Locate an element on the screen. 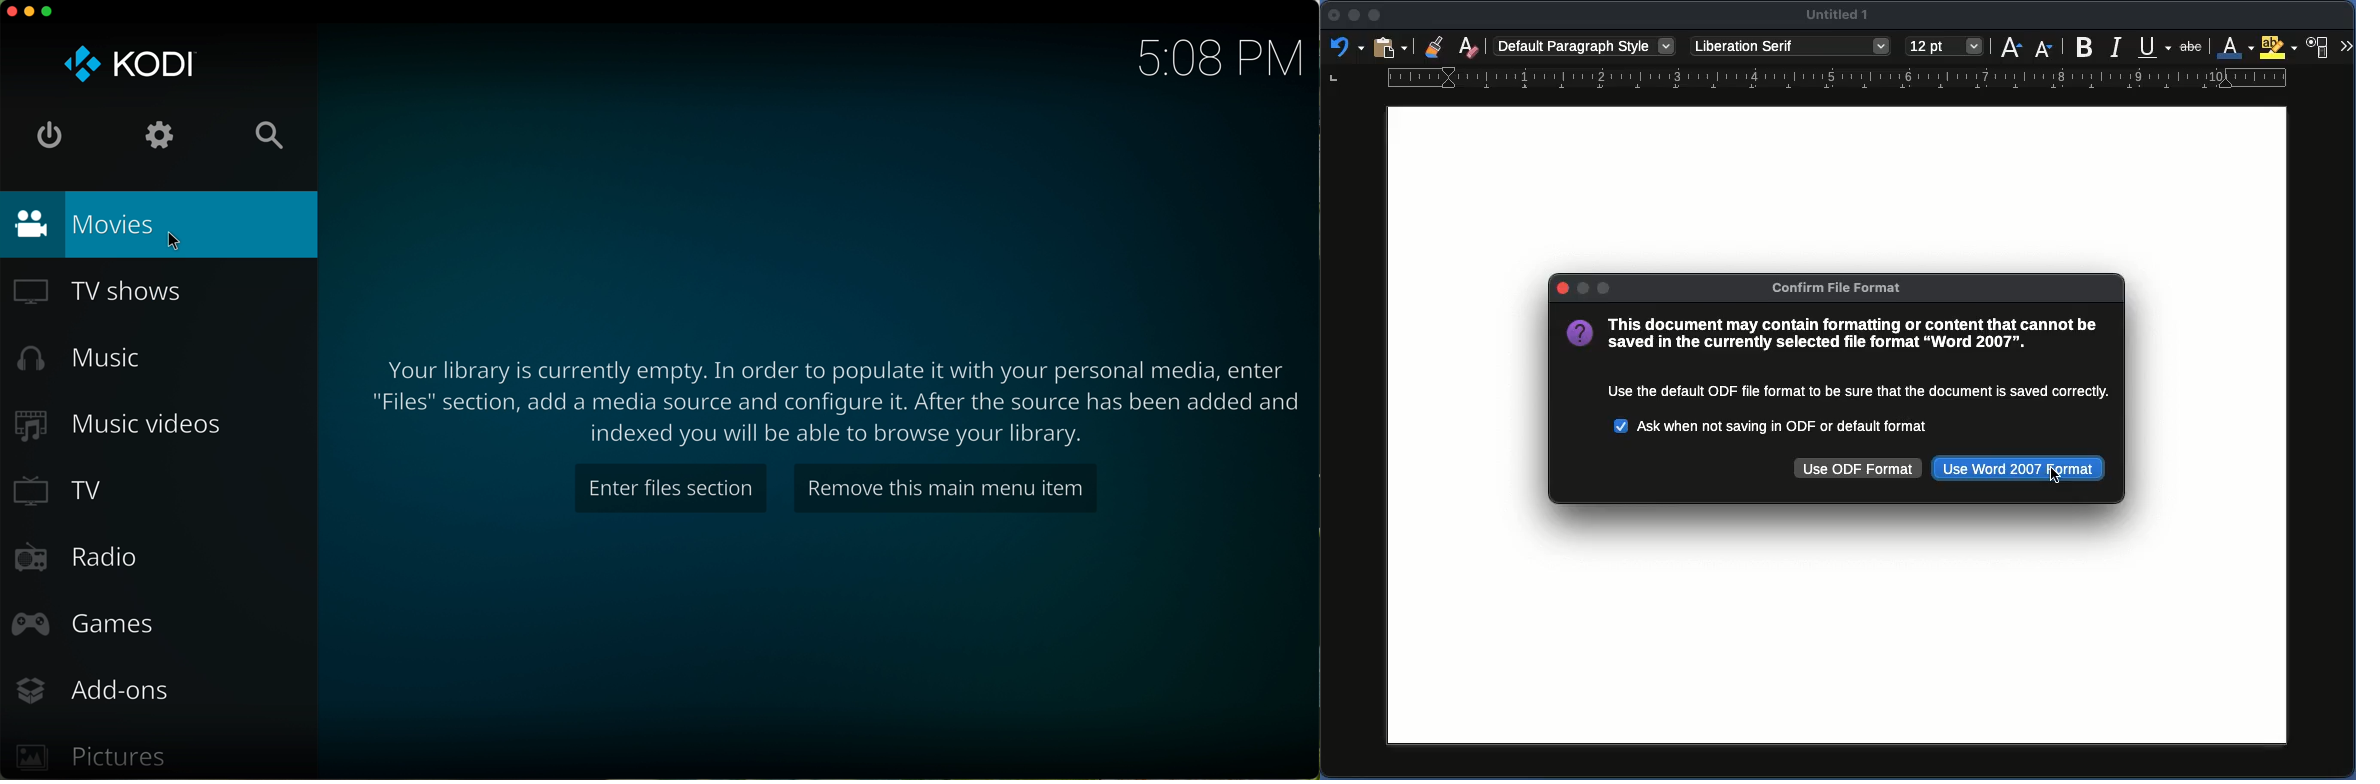 The width and height of the screenshot is (2380, 784). Bold is located at coordinates (2085, 45).